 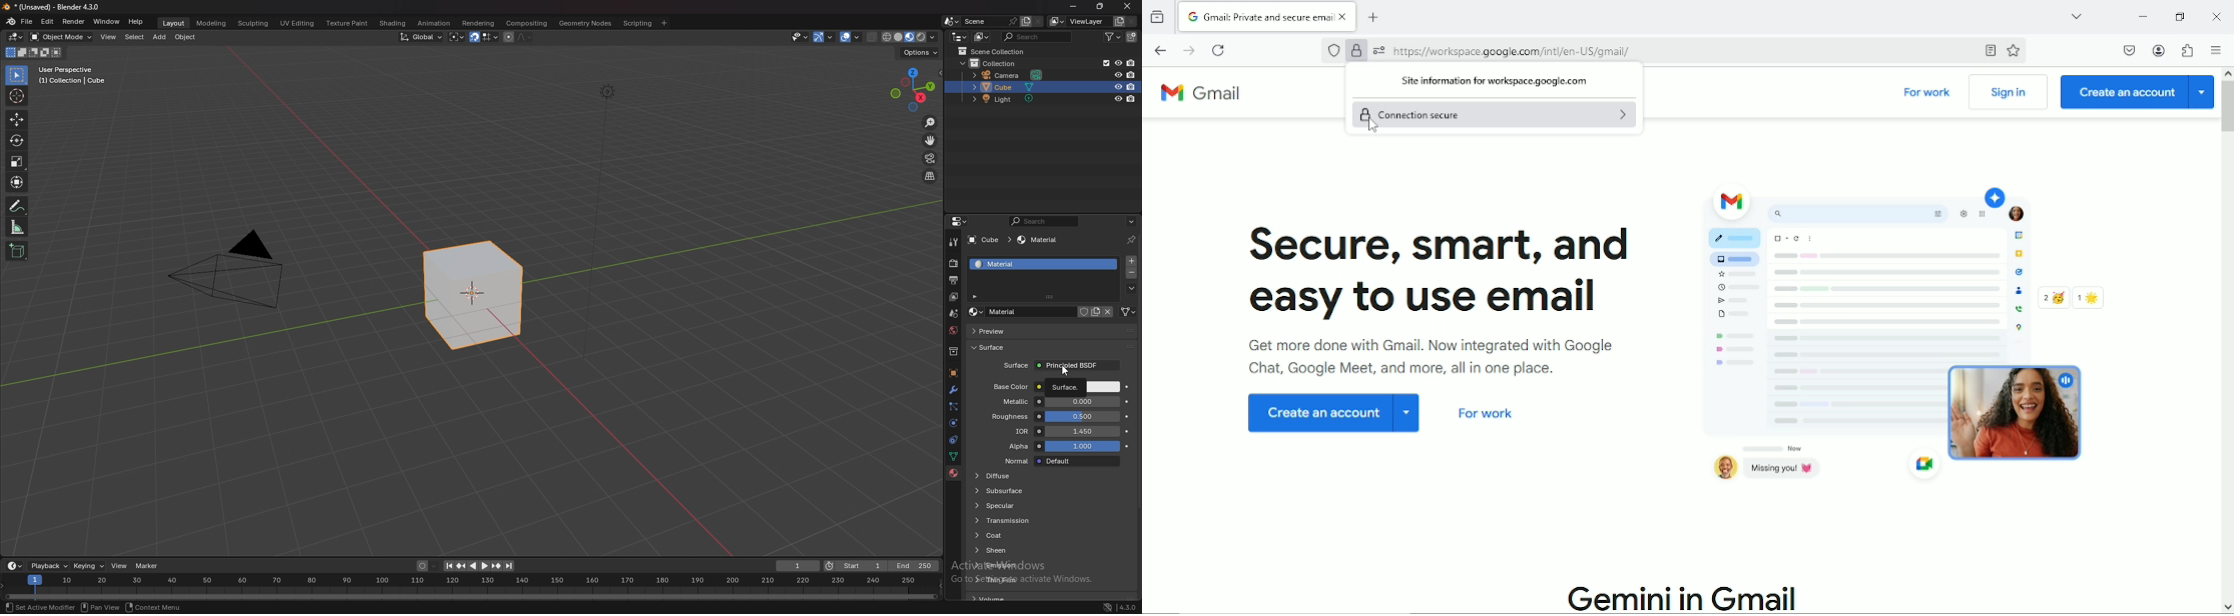 What do you see at coordinates (954, 473) in the screenshot?
I see `material` at bounding box center [954, 473].